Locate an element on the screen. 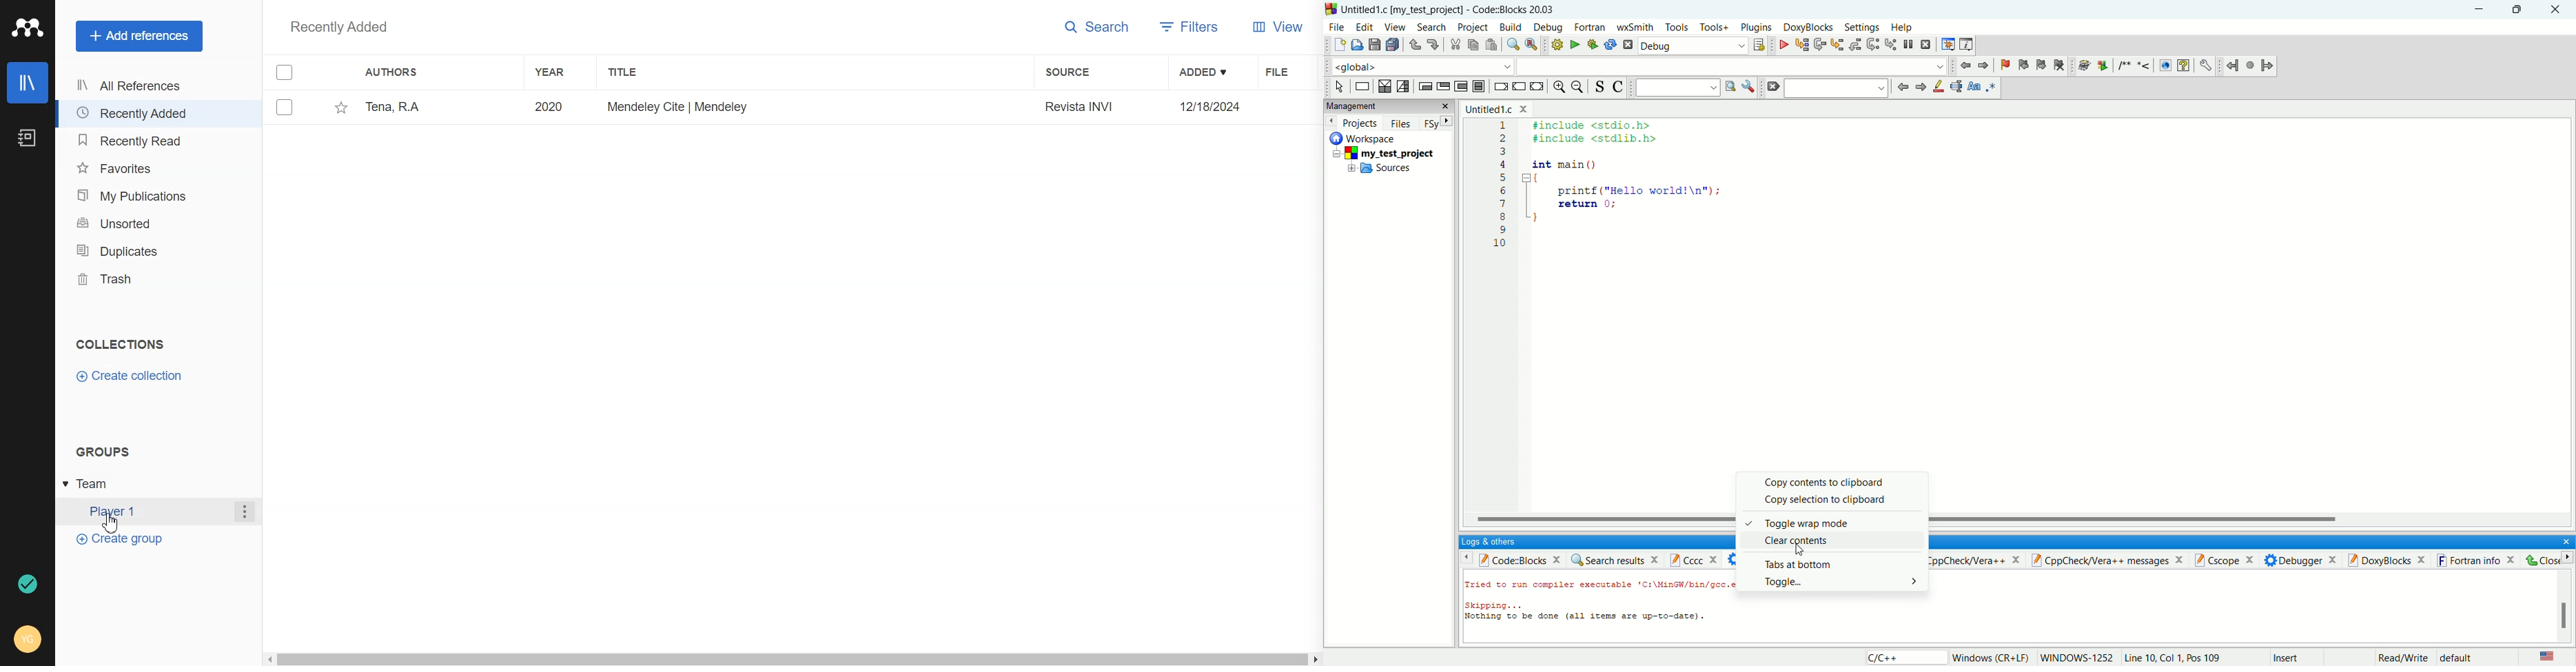 The width and height of the screenshot is (2576, 672). toggle comment is located at coordinates (1616, 87).